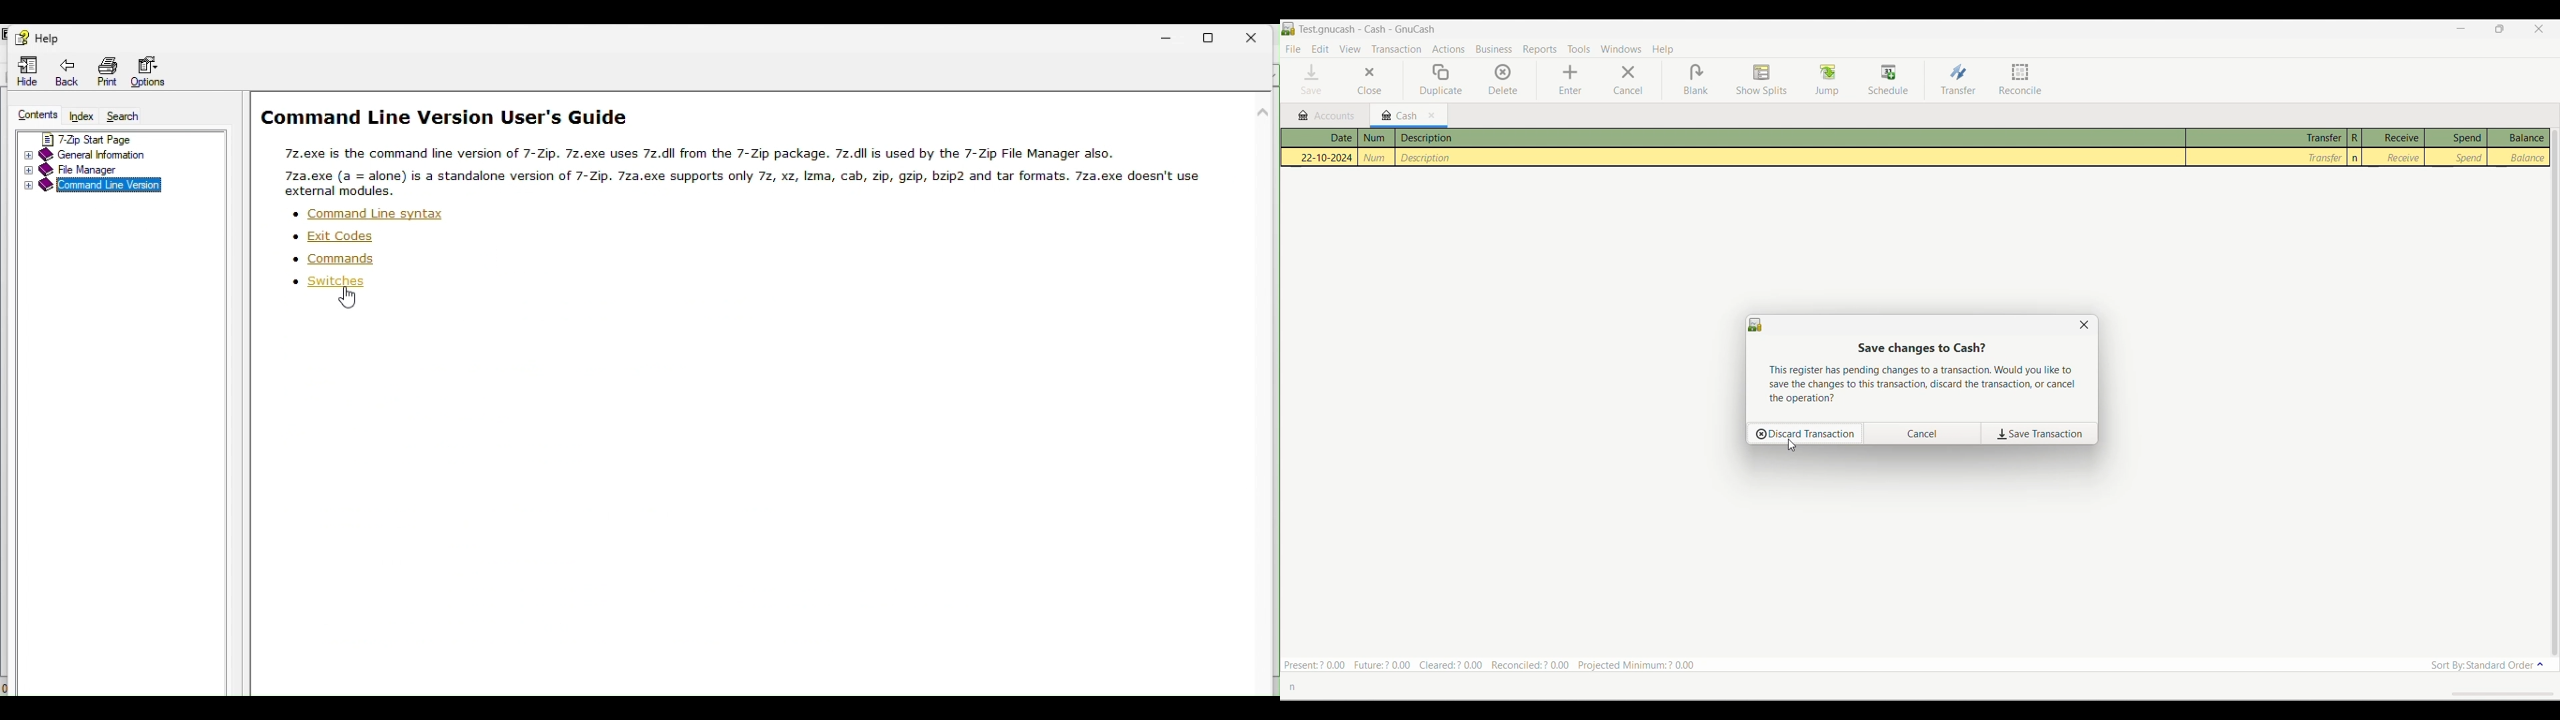 This screenshot has width=2576, height=728. What do you see at coordinates (1494, 49) in the screenshot?
I see `Business` at bounding box center [1494, 49].